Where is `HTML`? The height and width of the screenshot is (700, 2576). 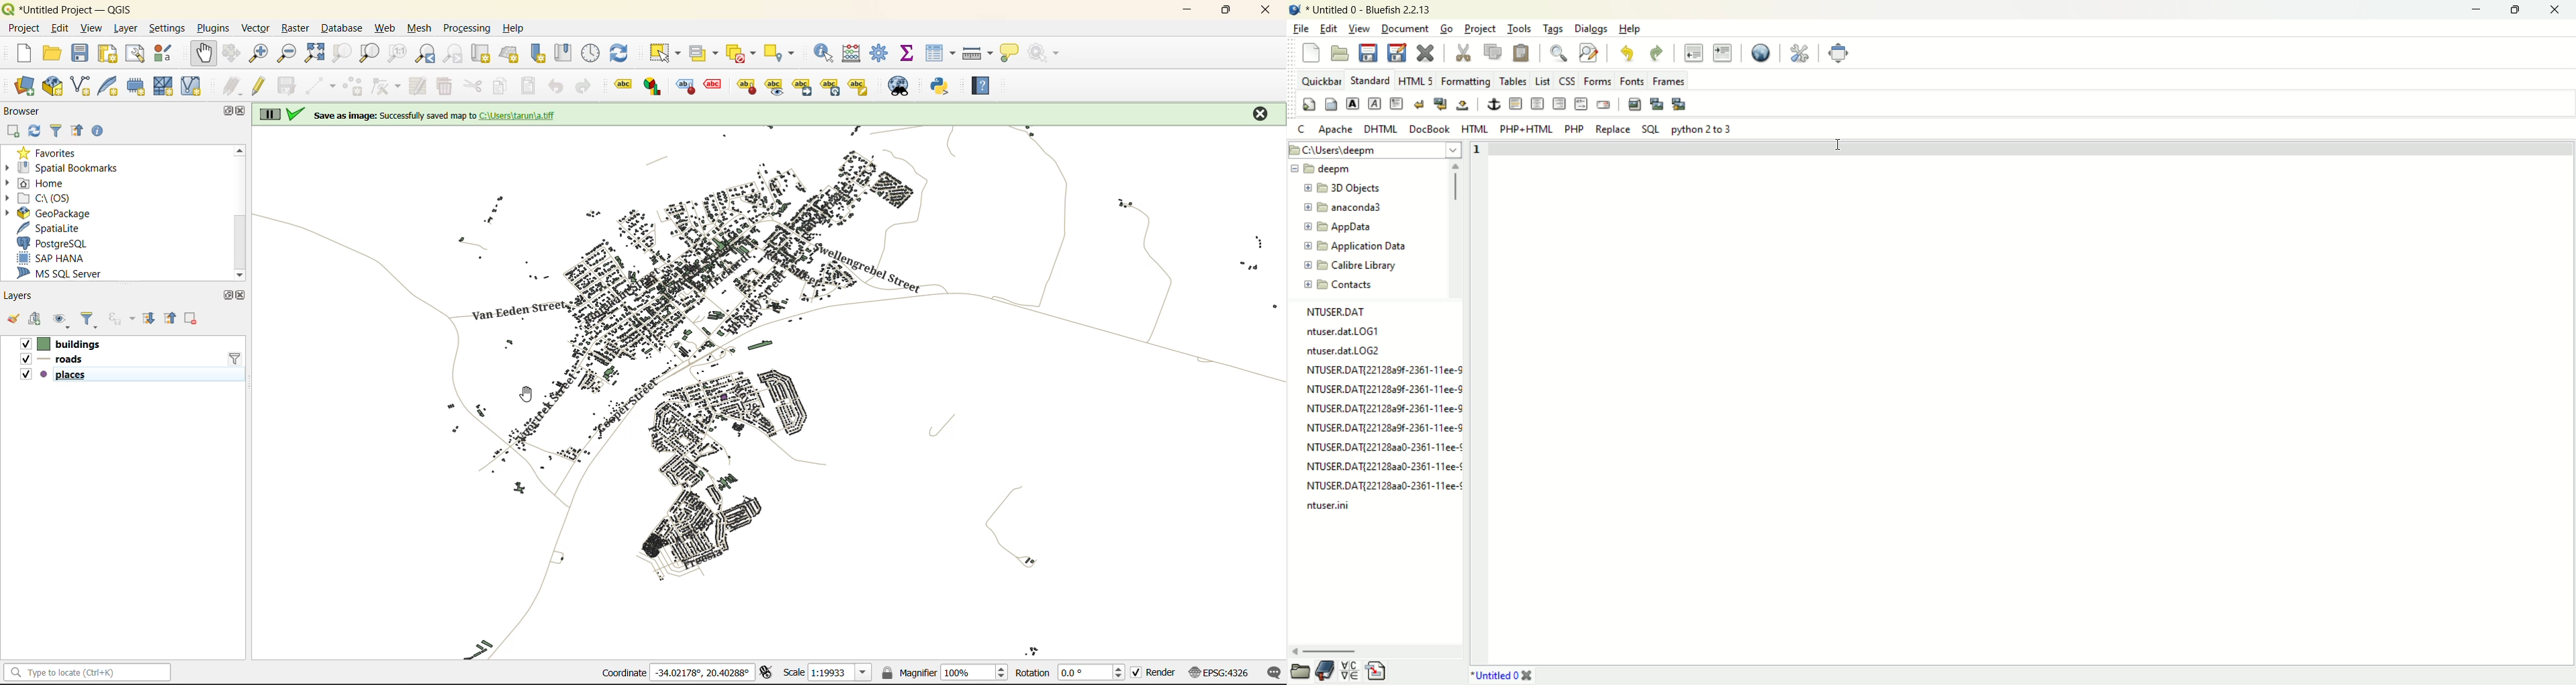
HTML is located at coordinates (1475, 130).